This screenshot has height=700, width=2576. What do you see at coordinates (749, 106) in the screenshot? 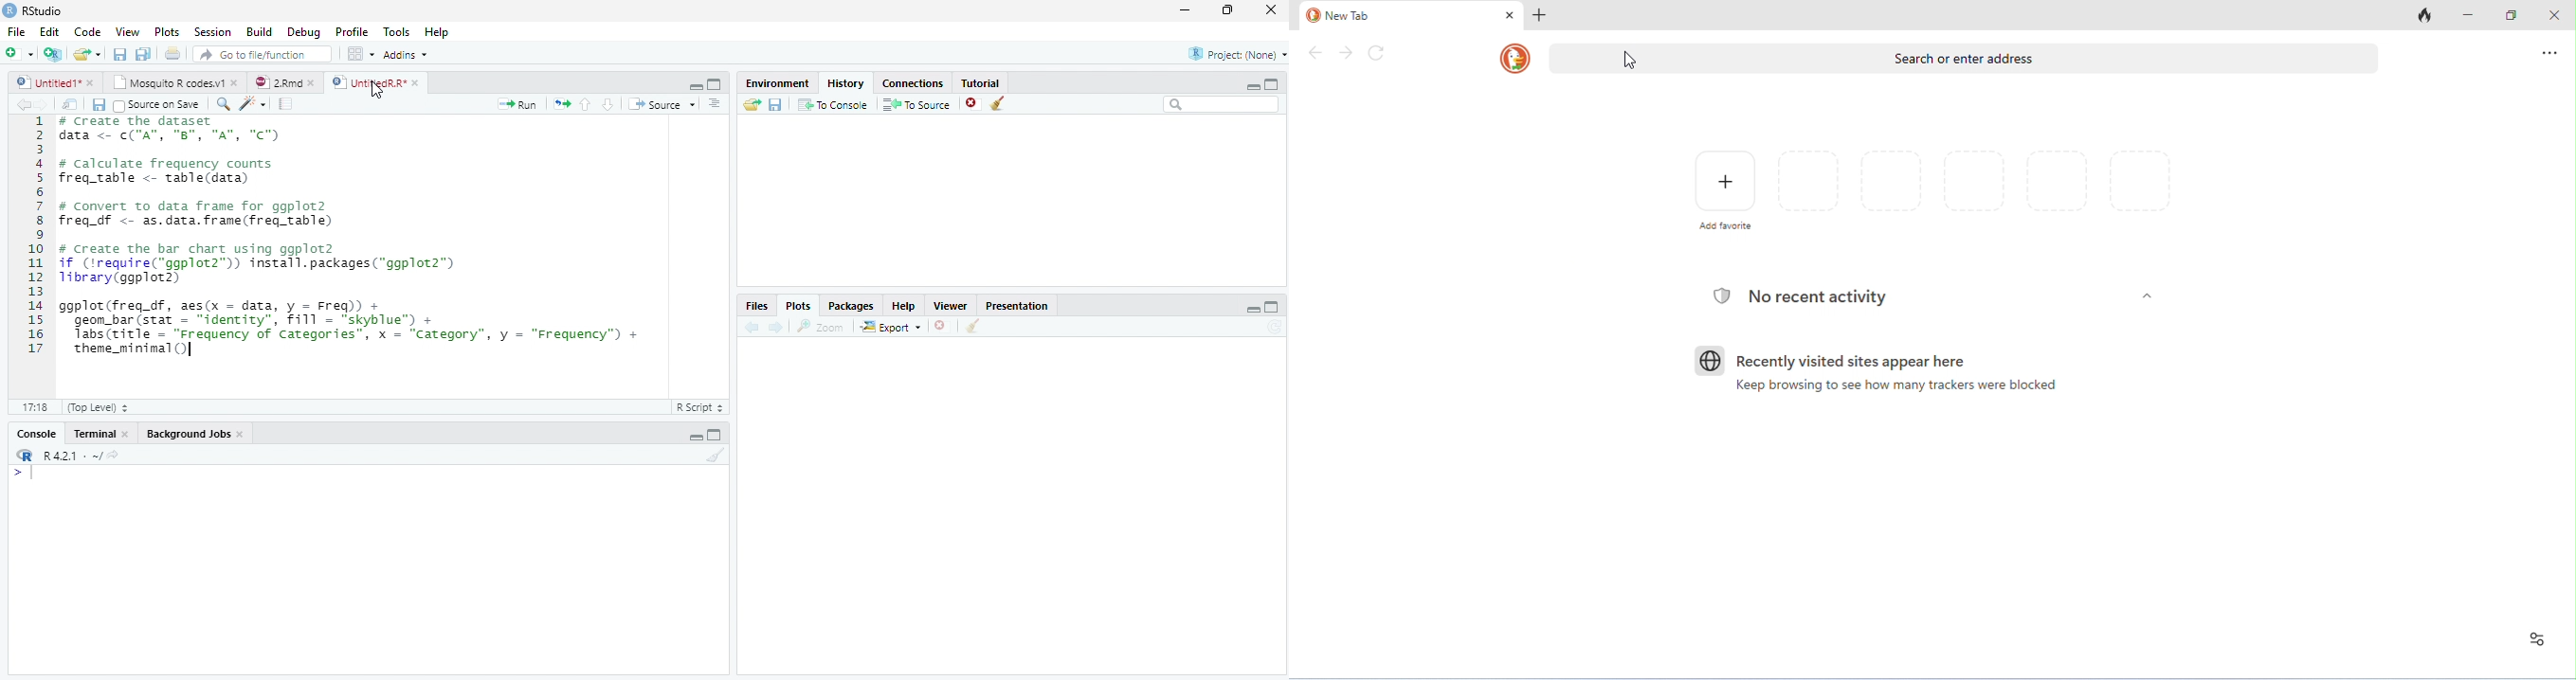
I see `Load workspace` at bounding box center [749, 106].